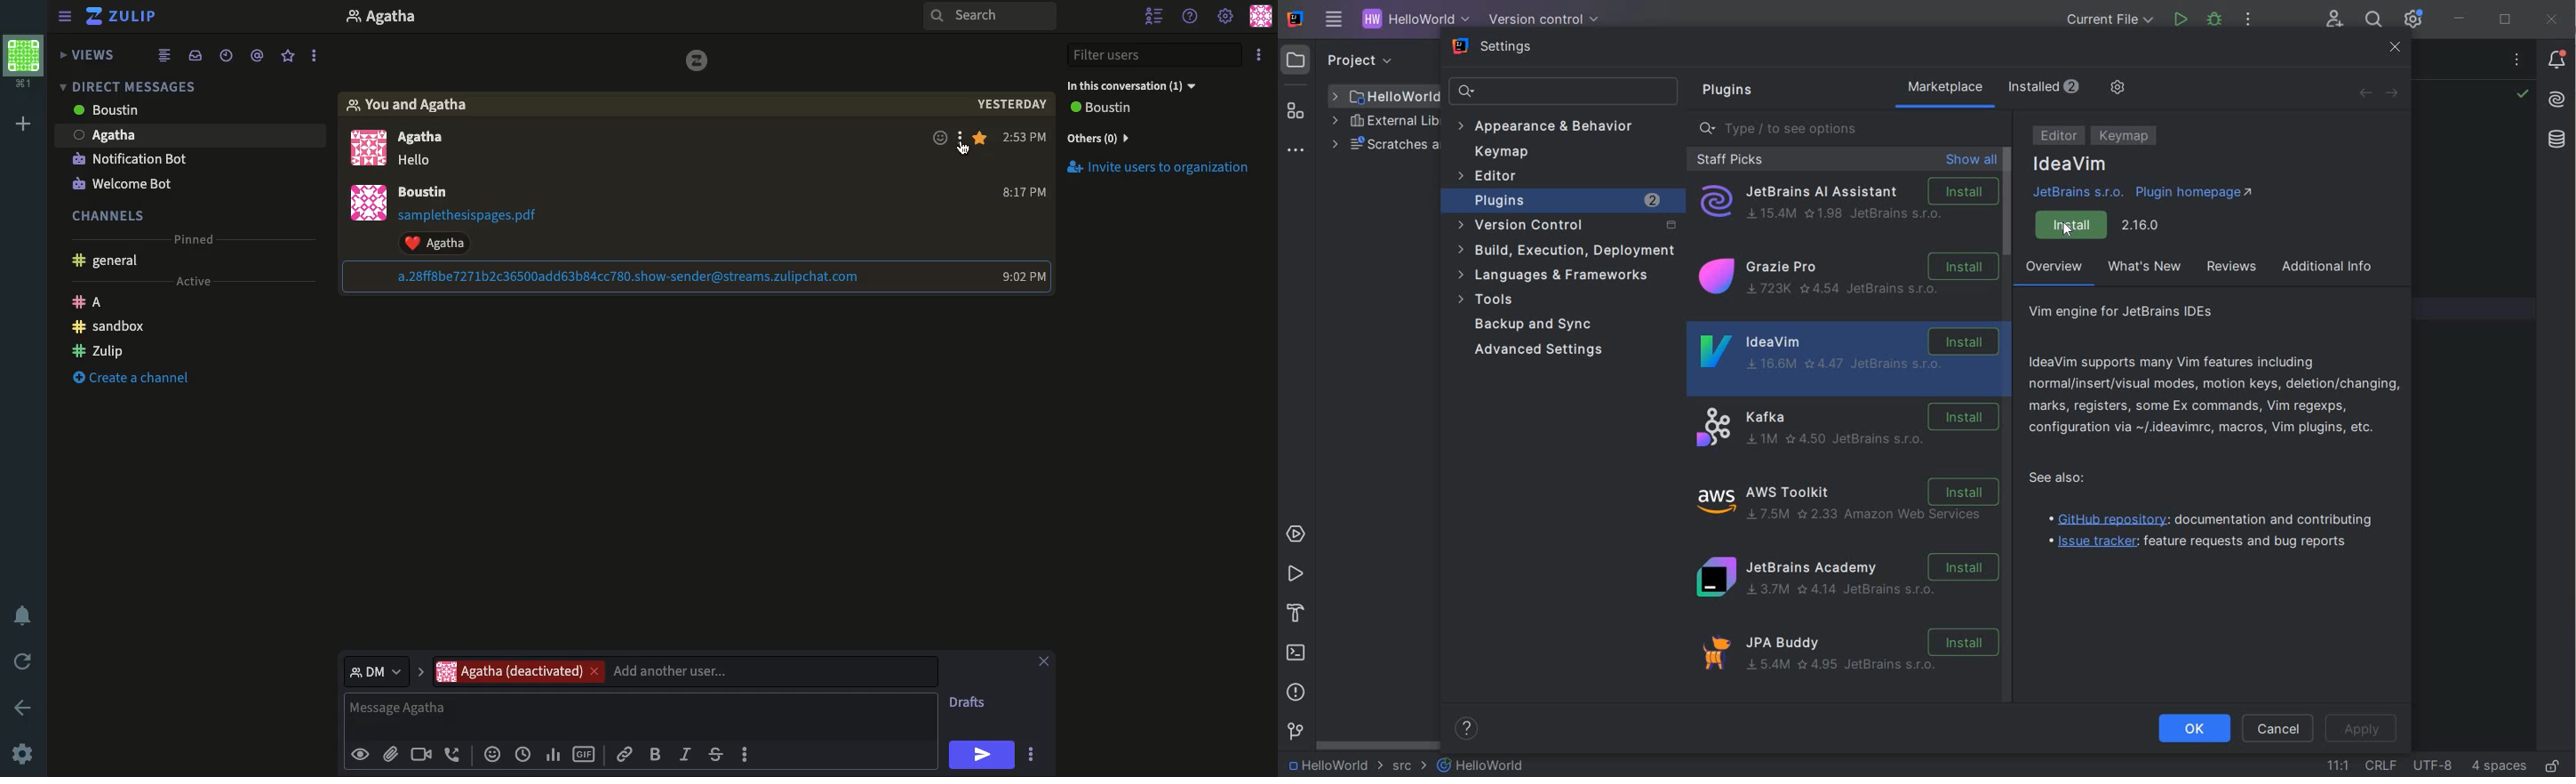  Describe the element at coordinates (419, 163) in the screenshot. I see `message` at that location.